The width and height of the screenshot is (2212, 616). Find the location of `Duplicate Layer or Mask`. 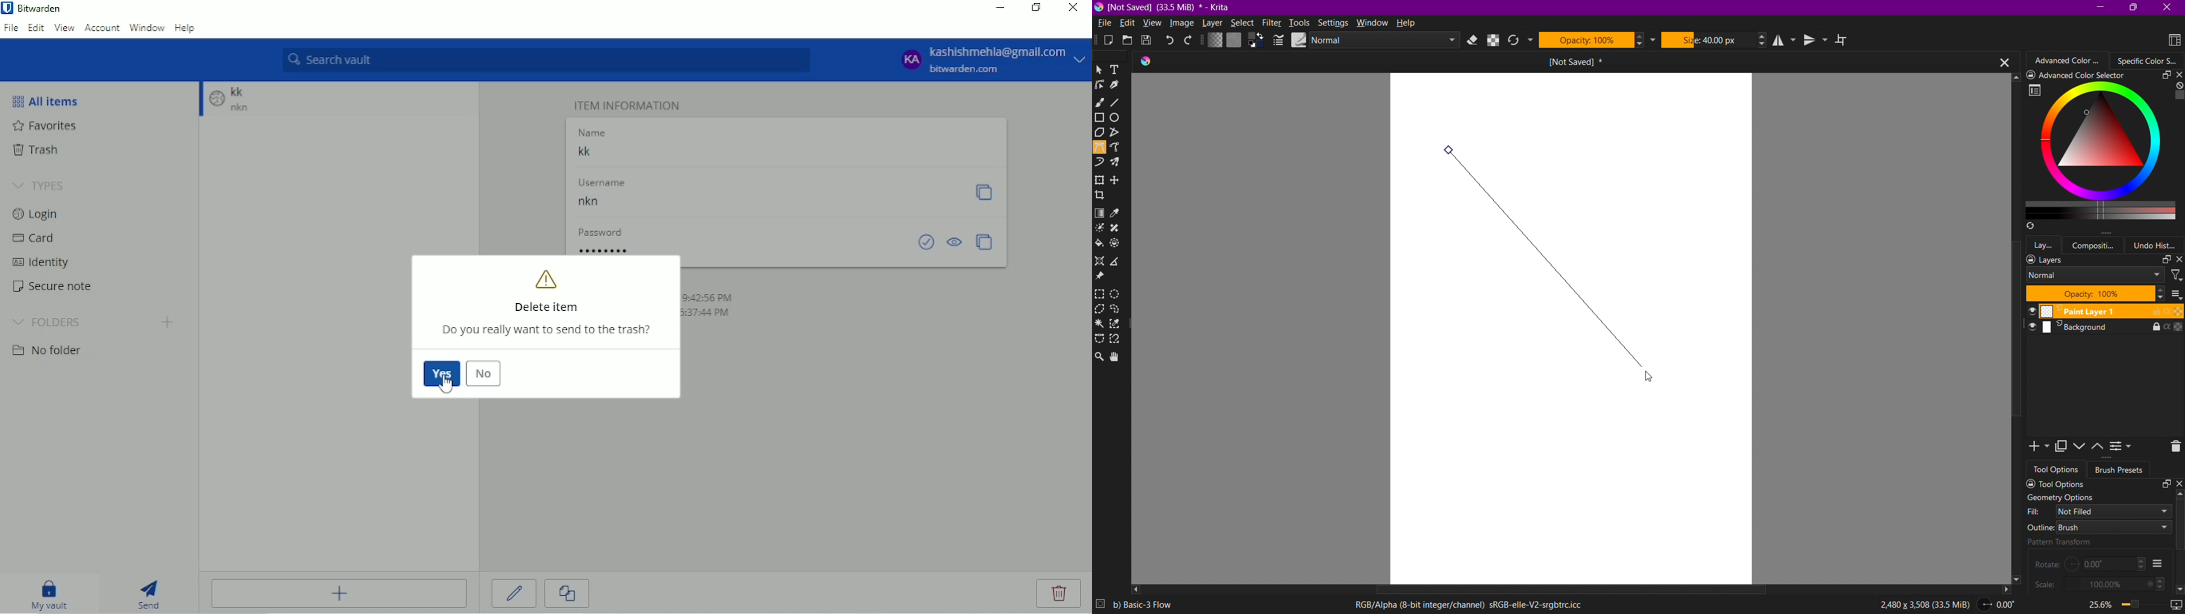

Duplicate Layer or Mask is located at coordinates (2063, 447).